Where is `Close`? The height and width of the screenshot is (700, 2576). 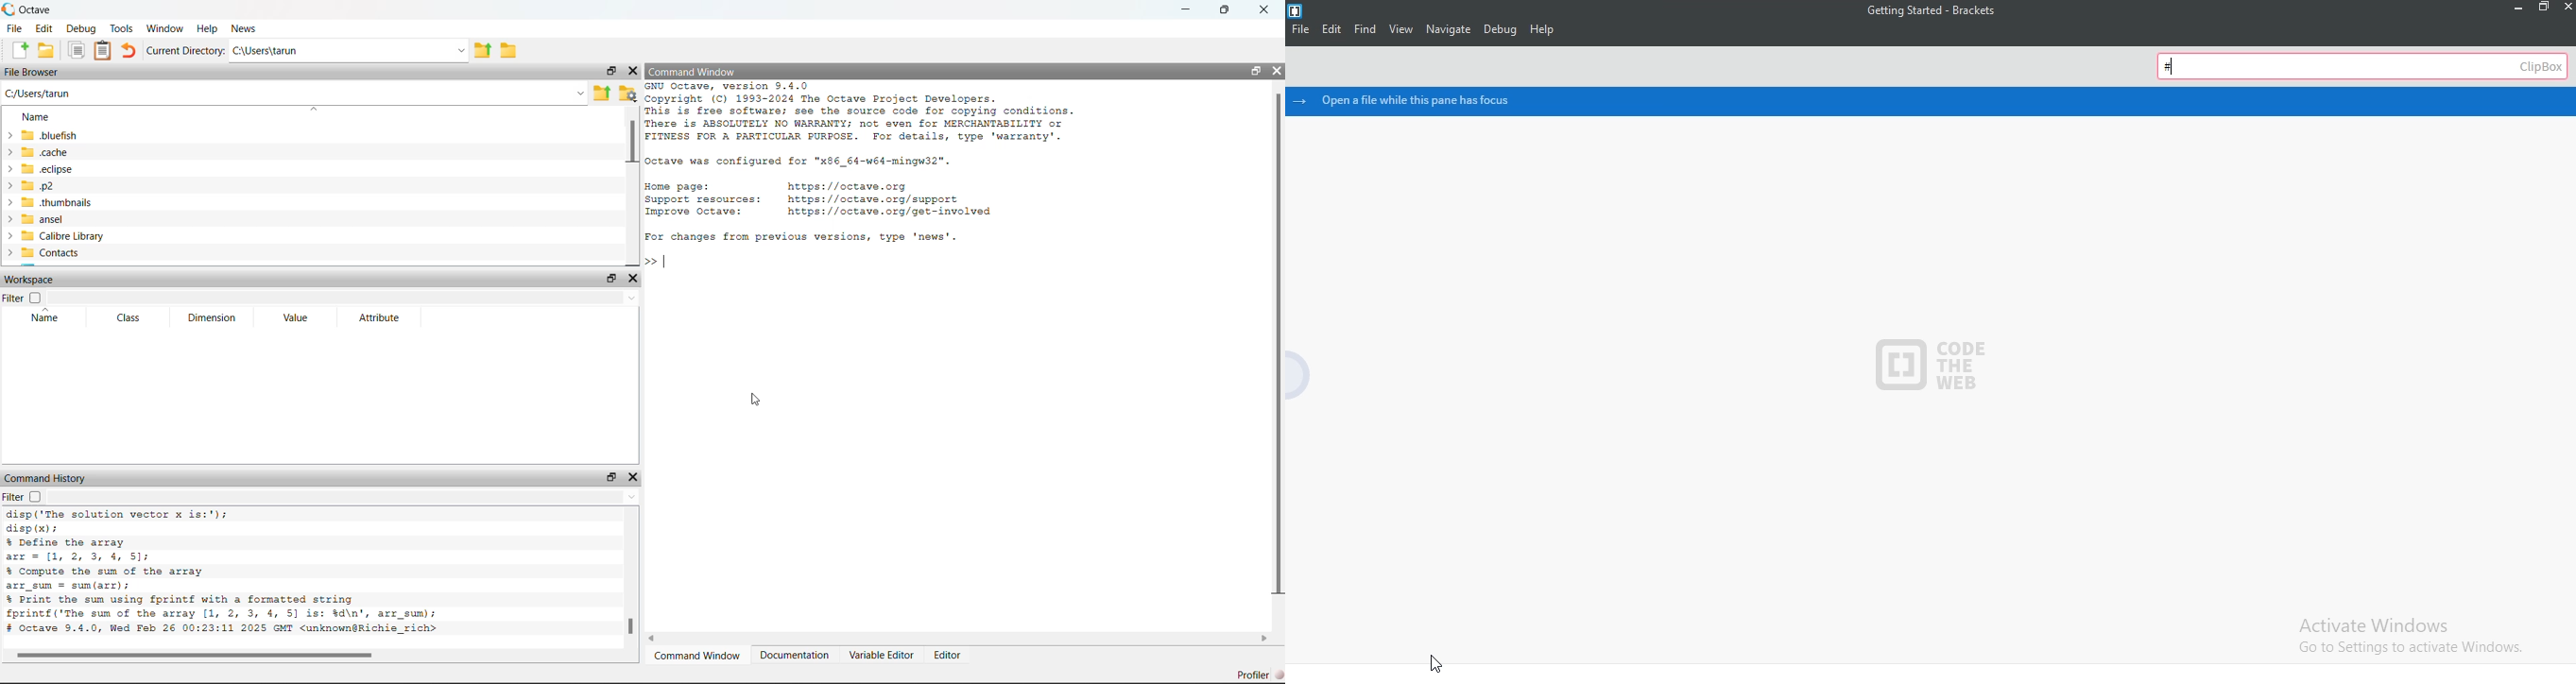
Close is located at coordinates (1275, 71).